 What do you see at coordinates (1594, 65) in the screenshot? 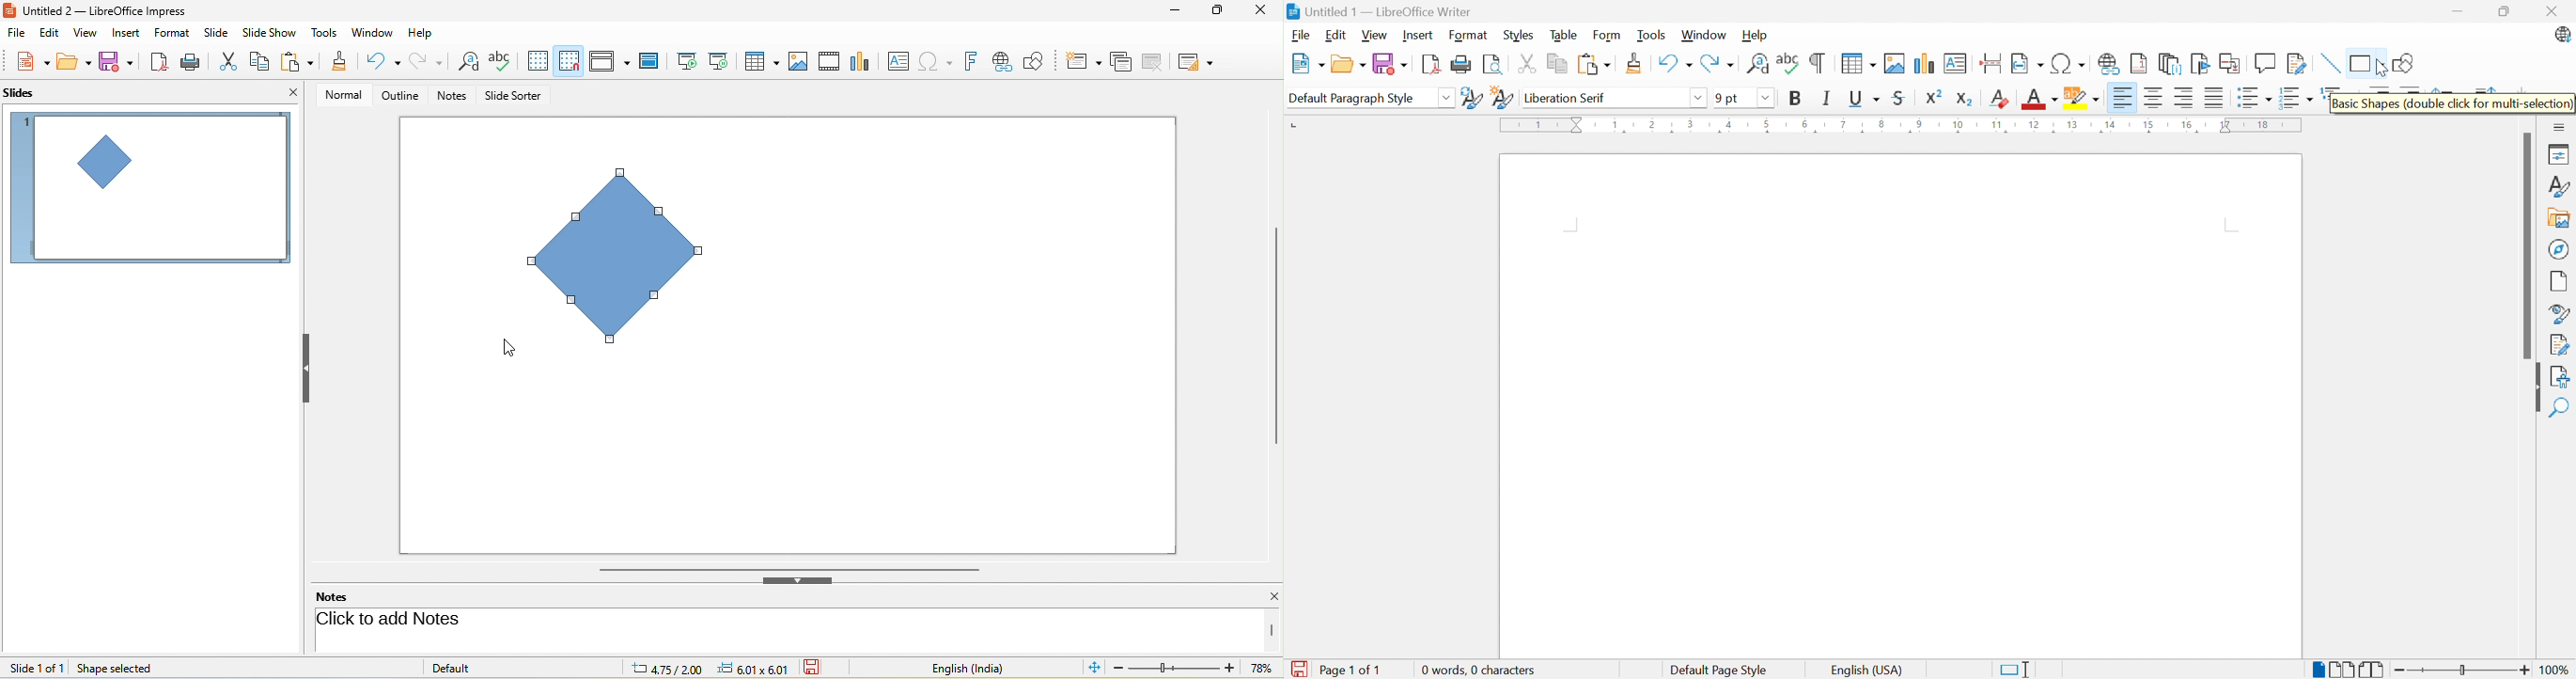
I see `Paste` at bounding box center [1594, 65].